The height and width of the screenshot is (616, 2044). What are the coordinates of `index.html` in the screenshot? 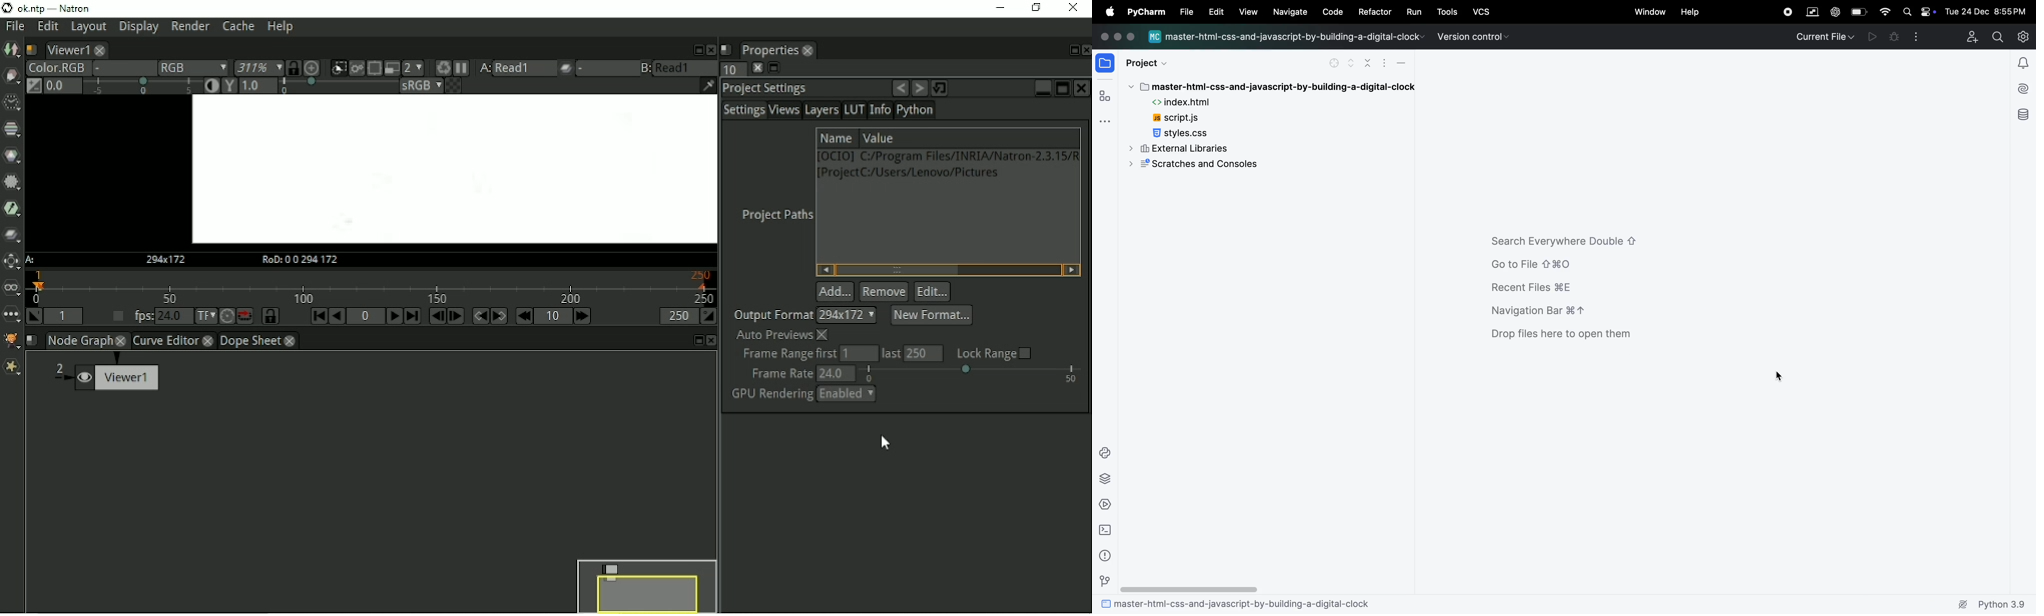 It's located at (1196, 103).